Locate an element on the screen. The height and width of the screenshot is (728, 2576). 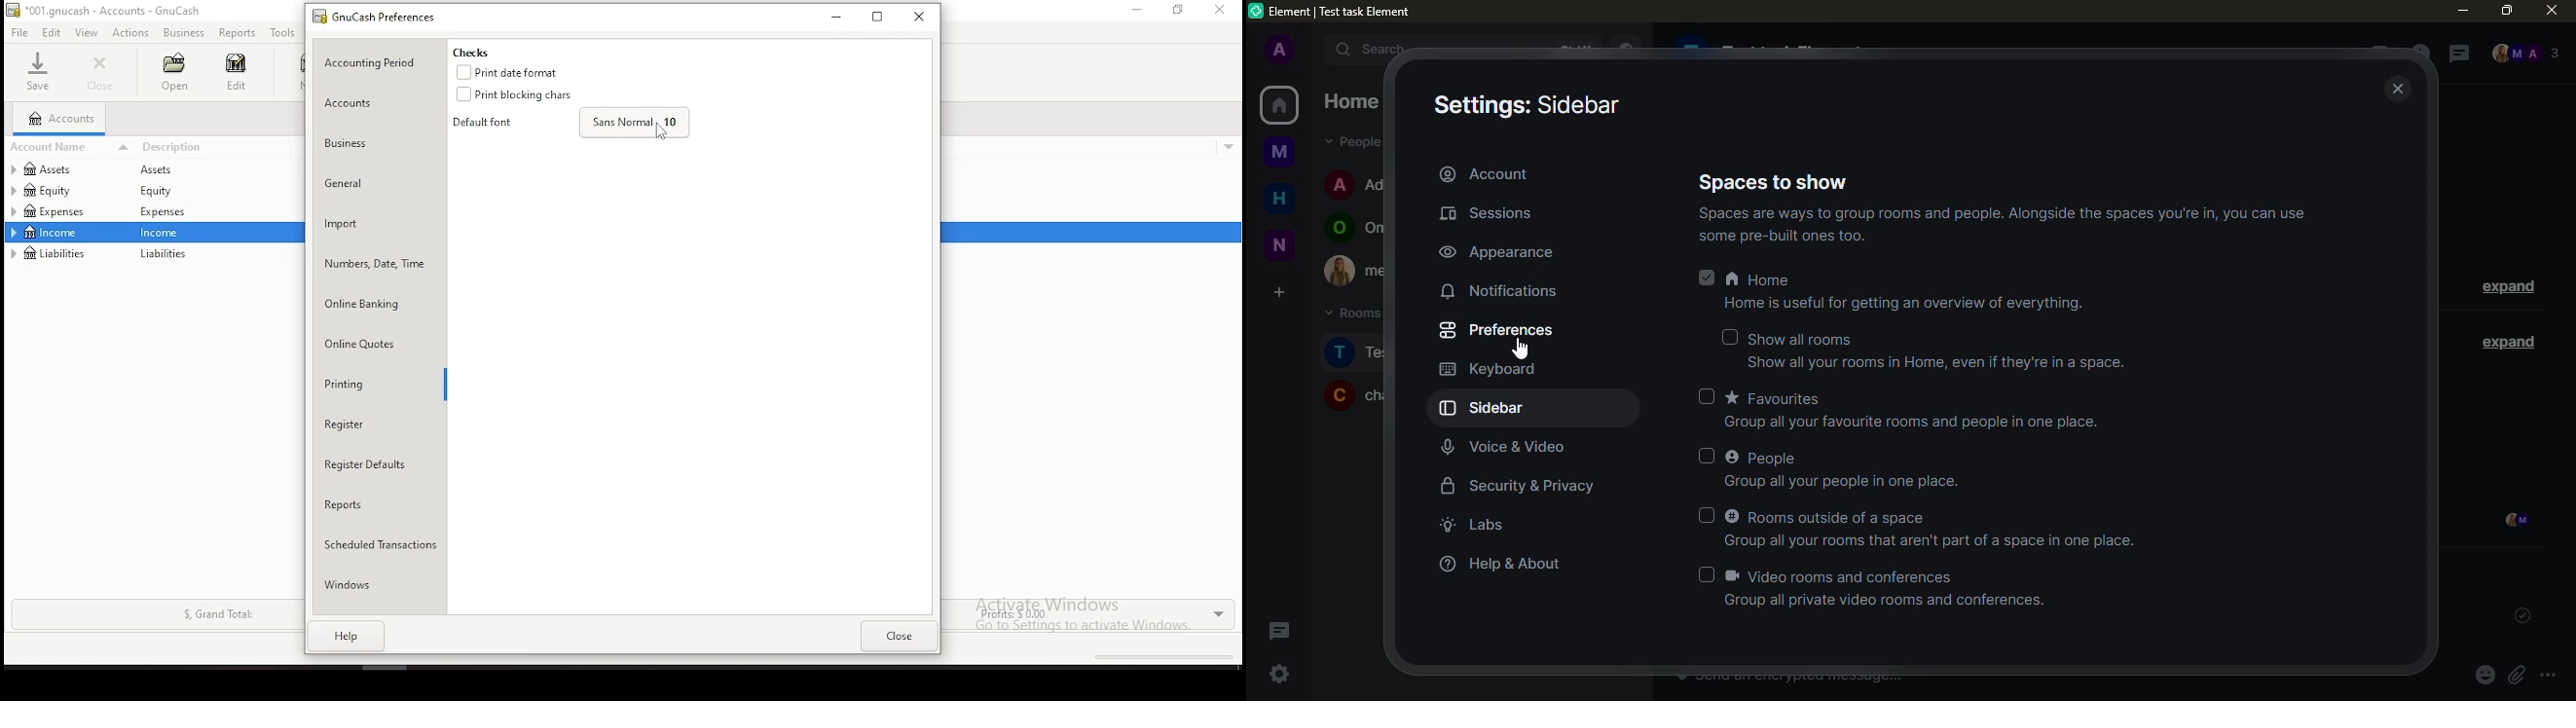
favorites is located at coordinates (1779, 399).